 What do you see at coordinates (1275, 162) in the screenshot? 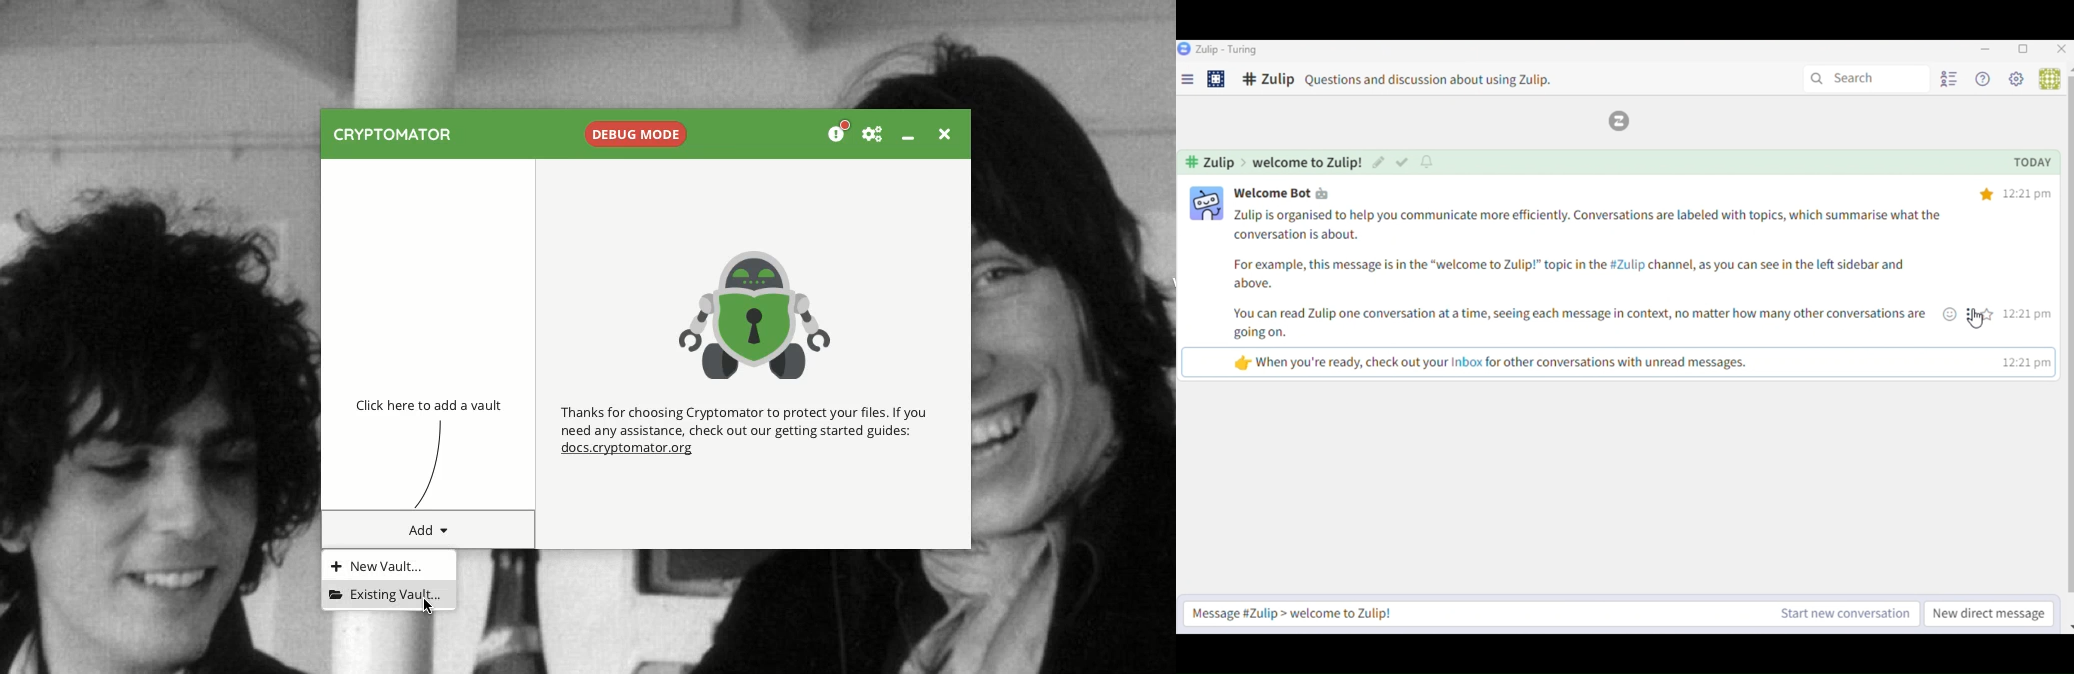
I see `channel` at bounding box center [1275, 162].